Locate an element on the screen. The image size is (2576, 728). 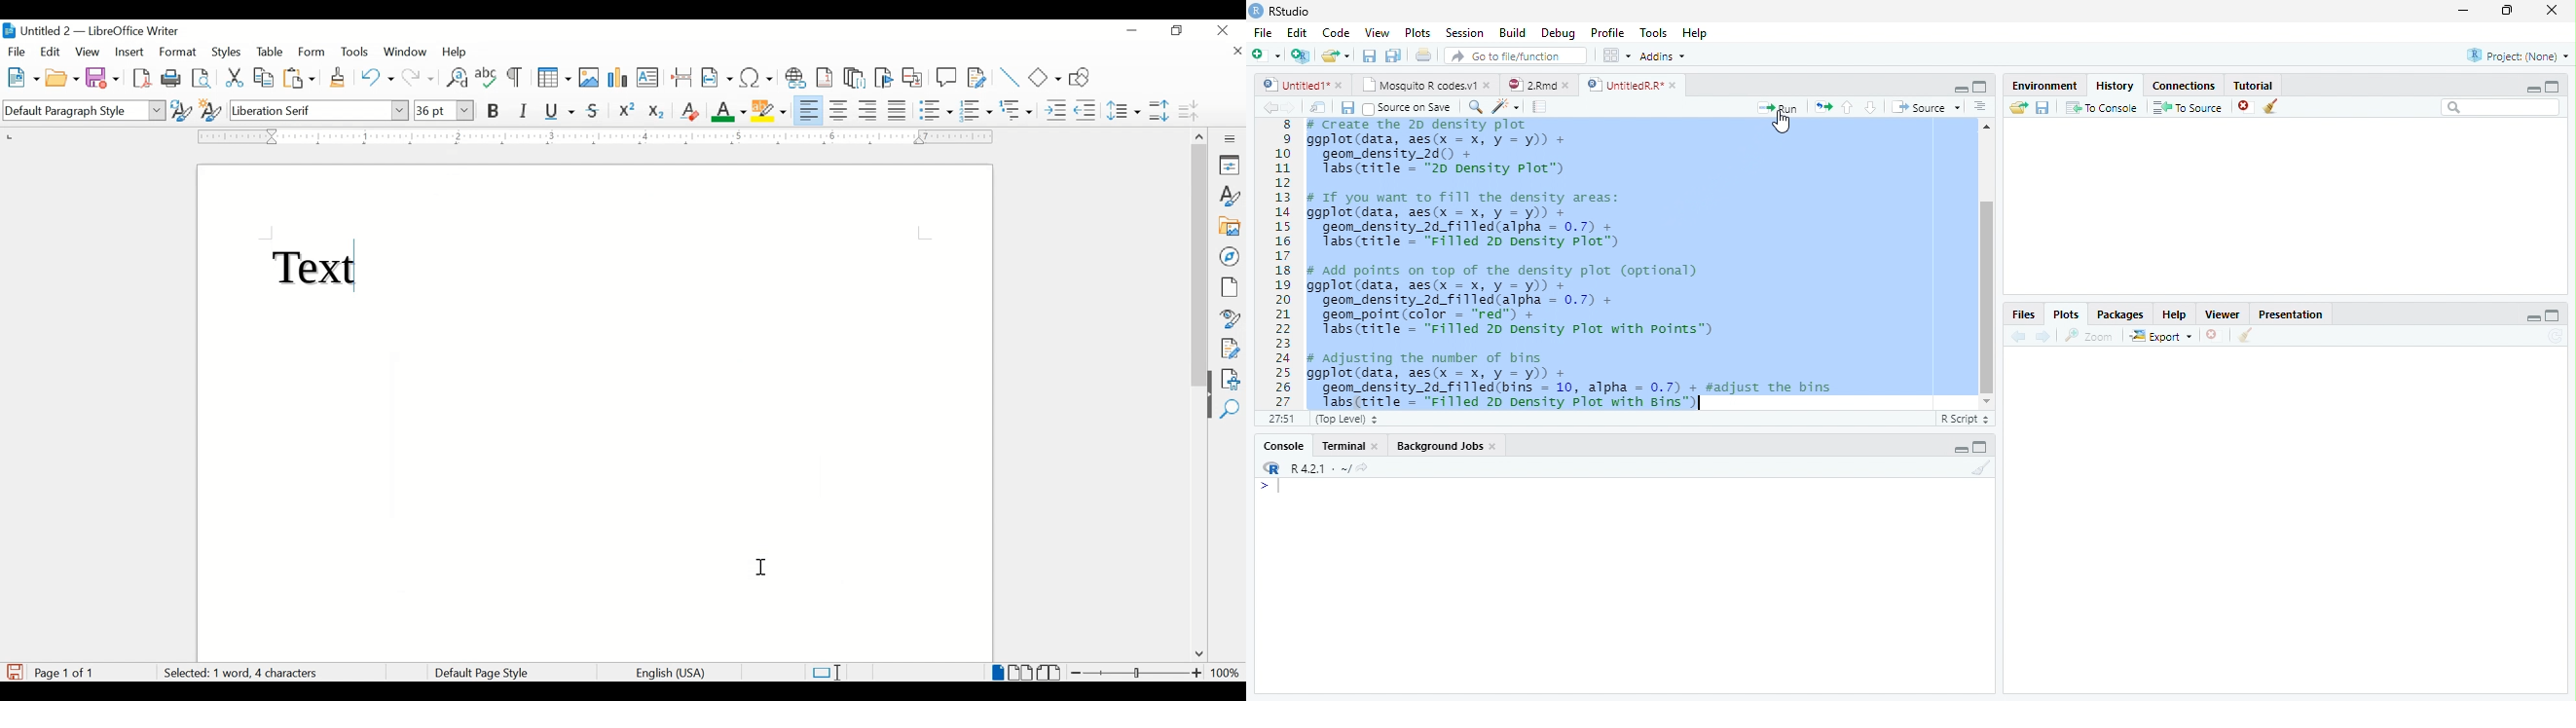
close is located at coordinates (1674, 85).